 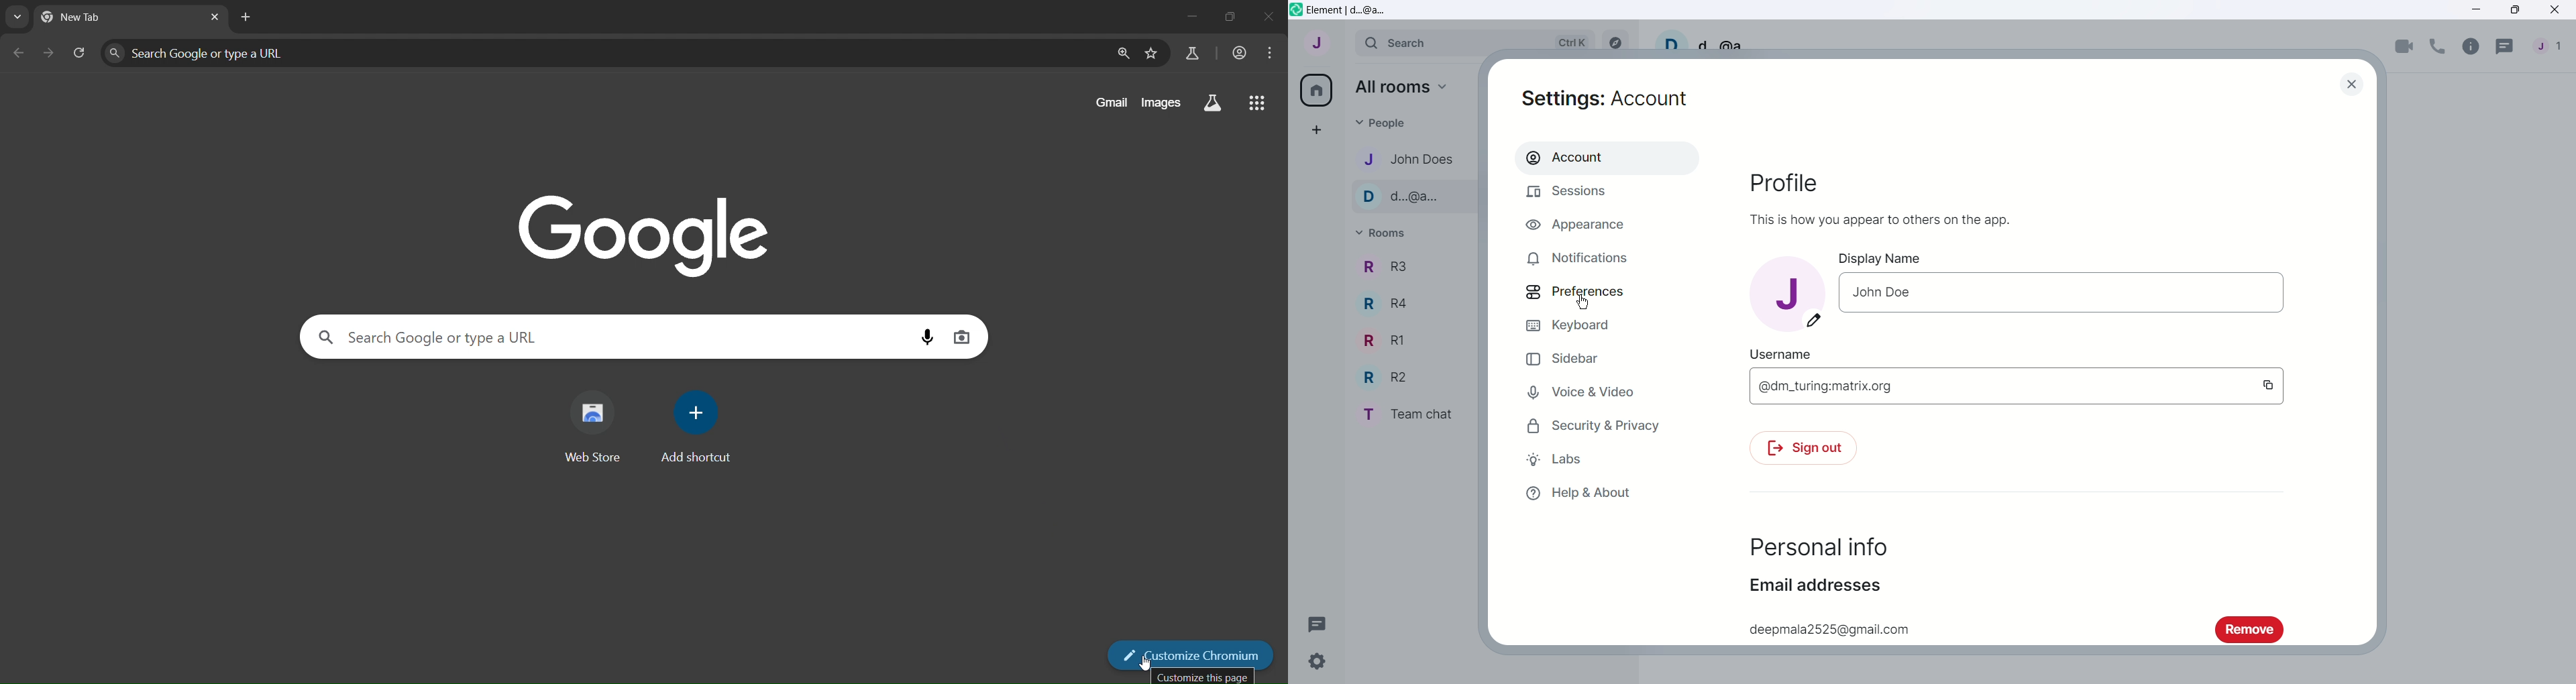 What do you see at coordinates (215, 17) in the screenshot?
I see `close tab` at bounding box center [215, 17].